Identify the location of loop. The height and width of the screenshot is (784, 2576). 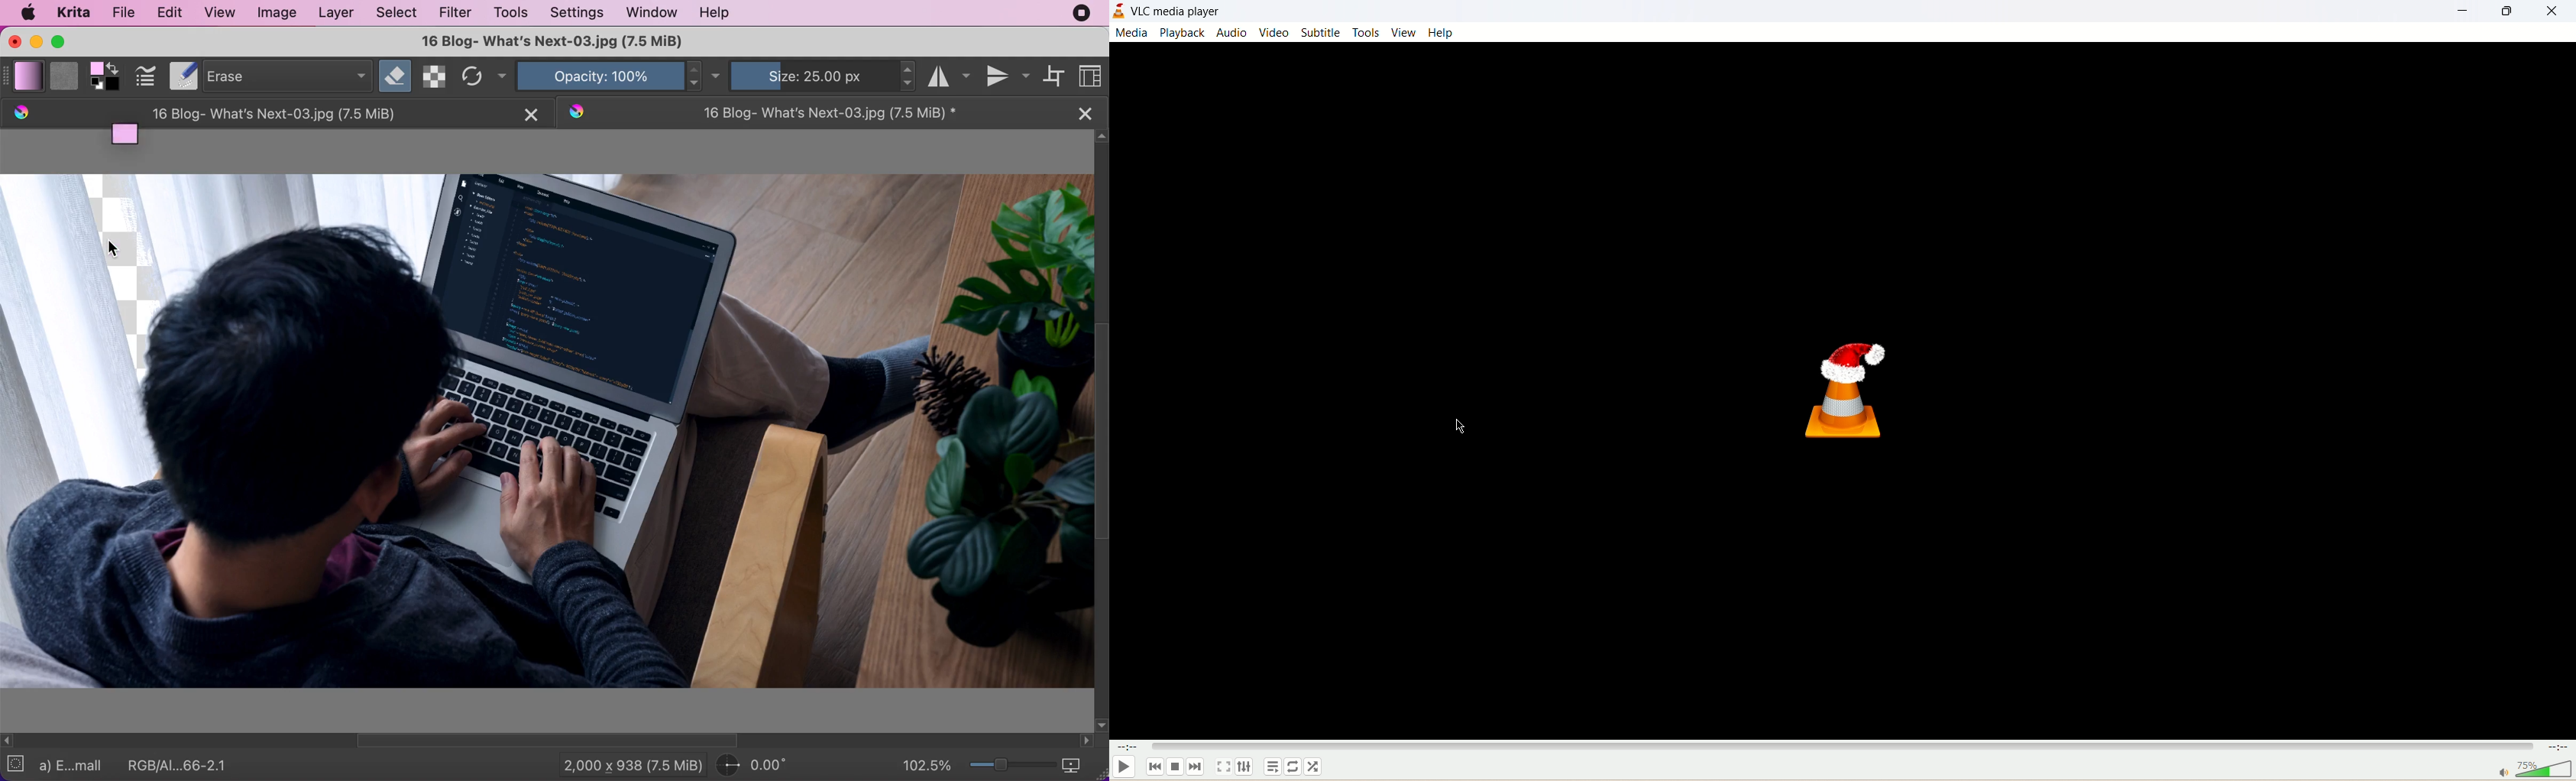
(1296, 766).